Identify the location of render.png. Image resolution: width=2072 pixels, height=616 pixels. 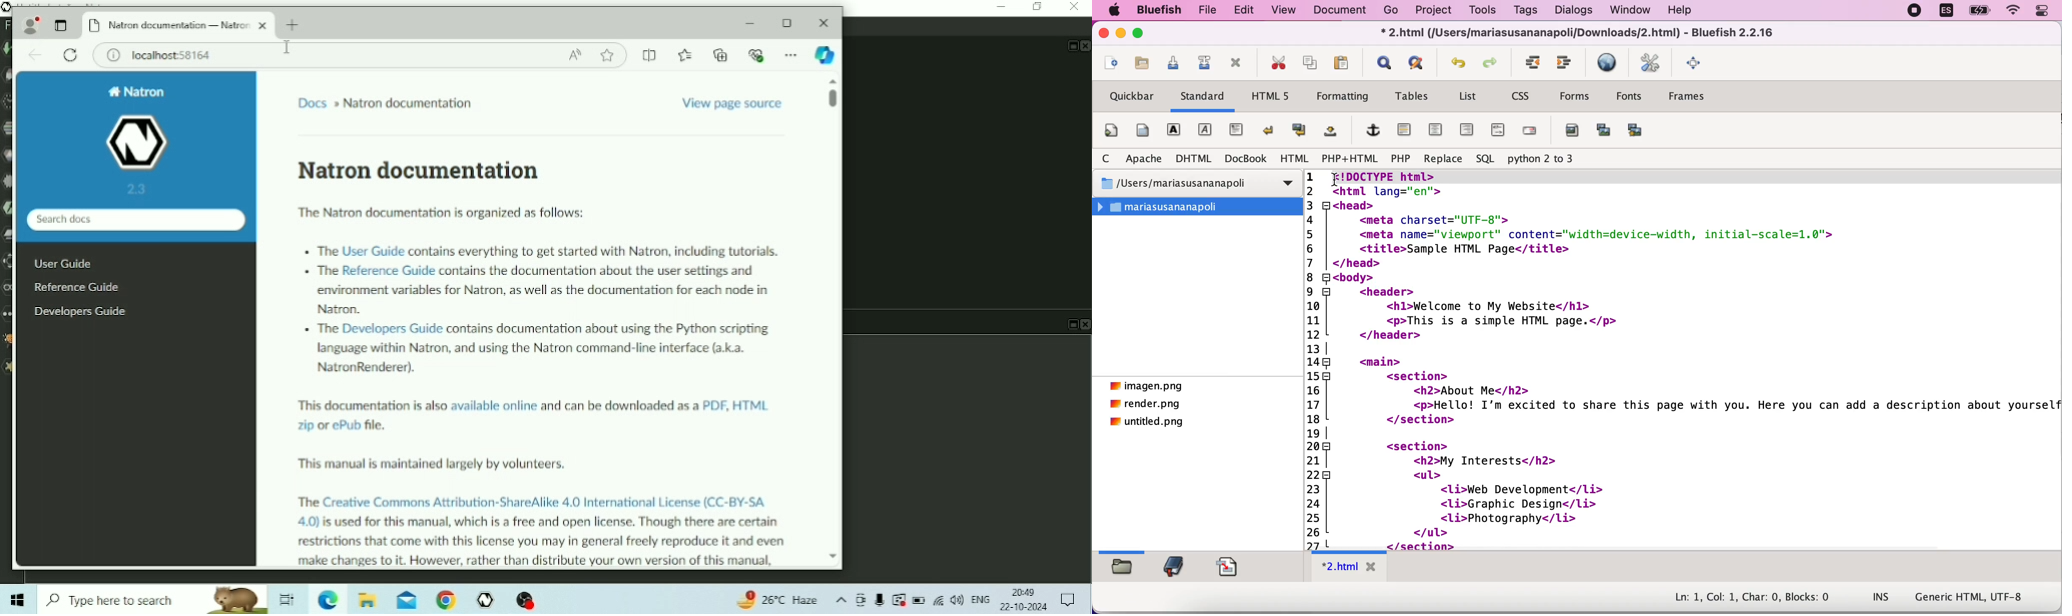
(1146, 405).